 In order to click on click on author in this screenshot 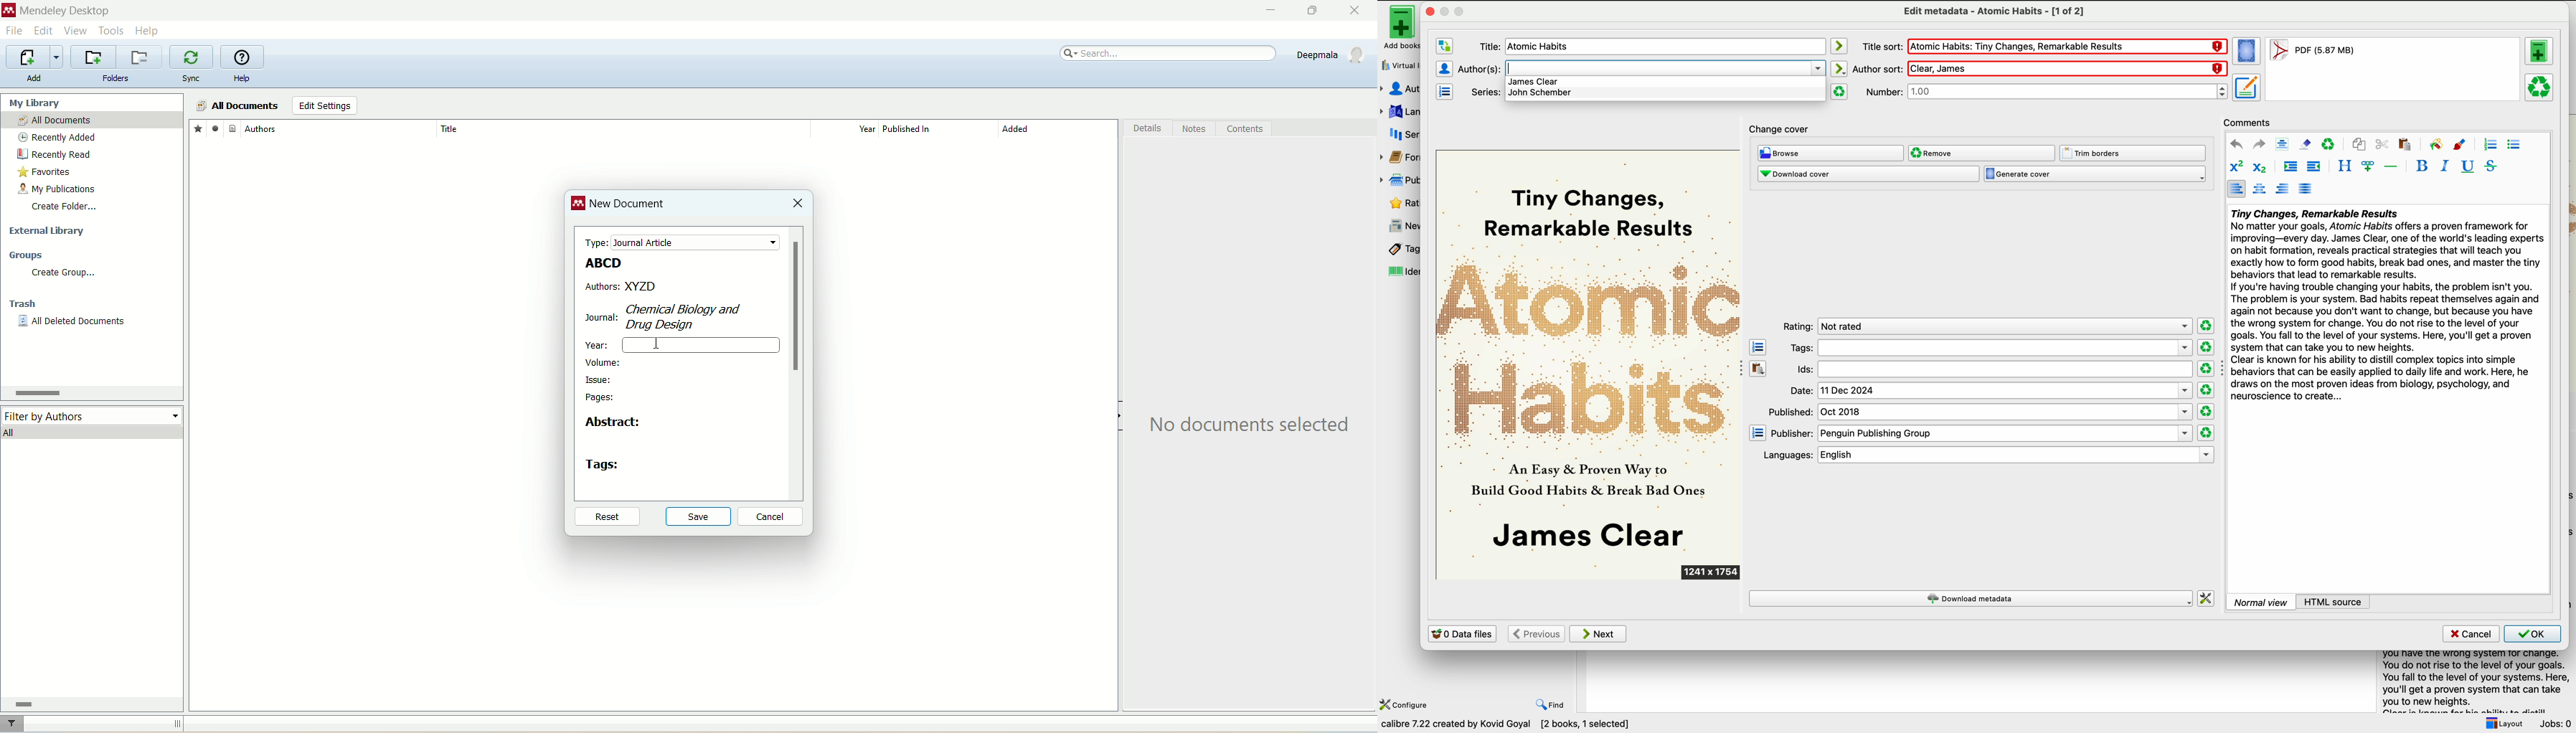, I will do `click(1487, 46)`.